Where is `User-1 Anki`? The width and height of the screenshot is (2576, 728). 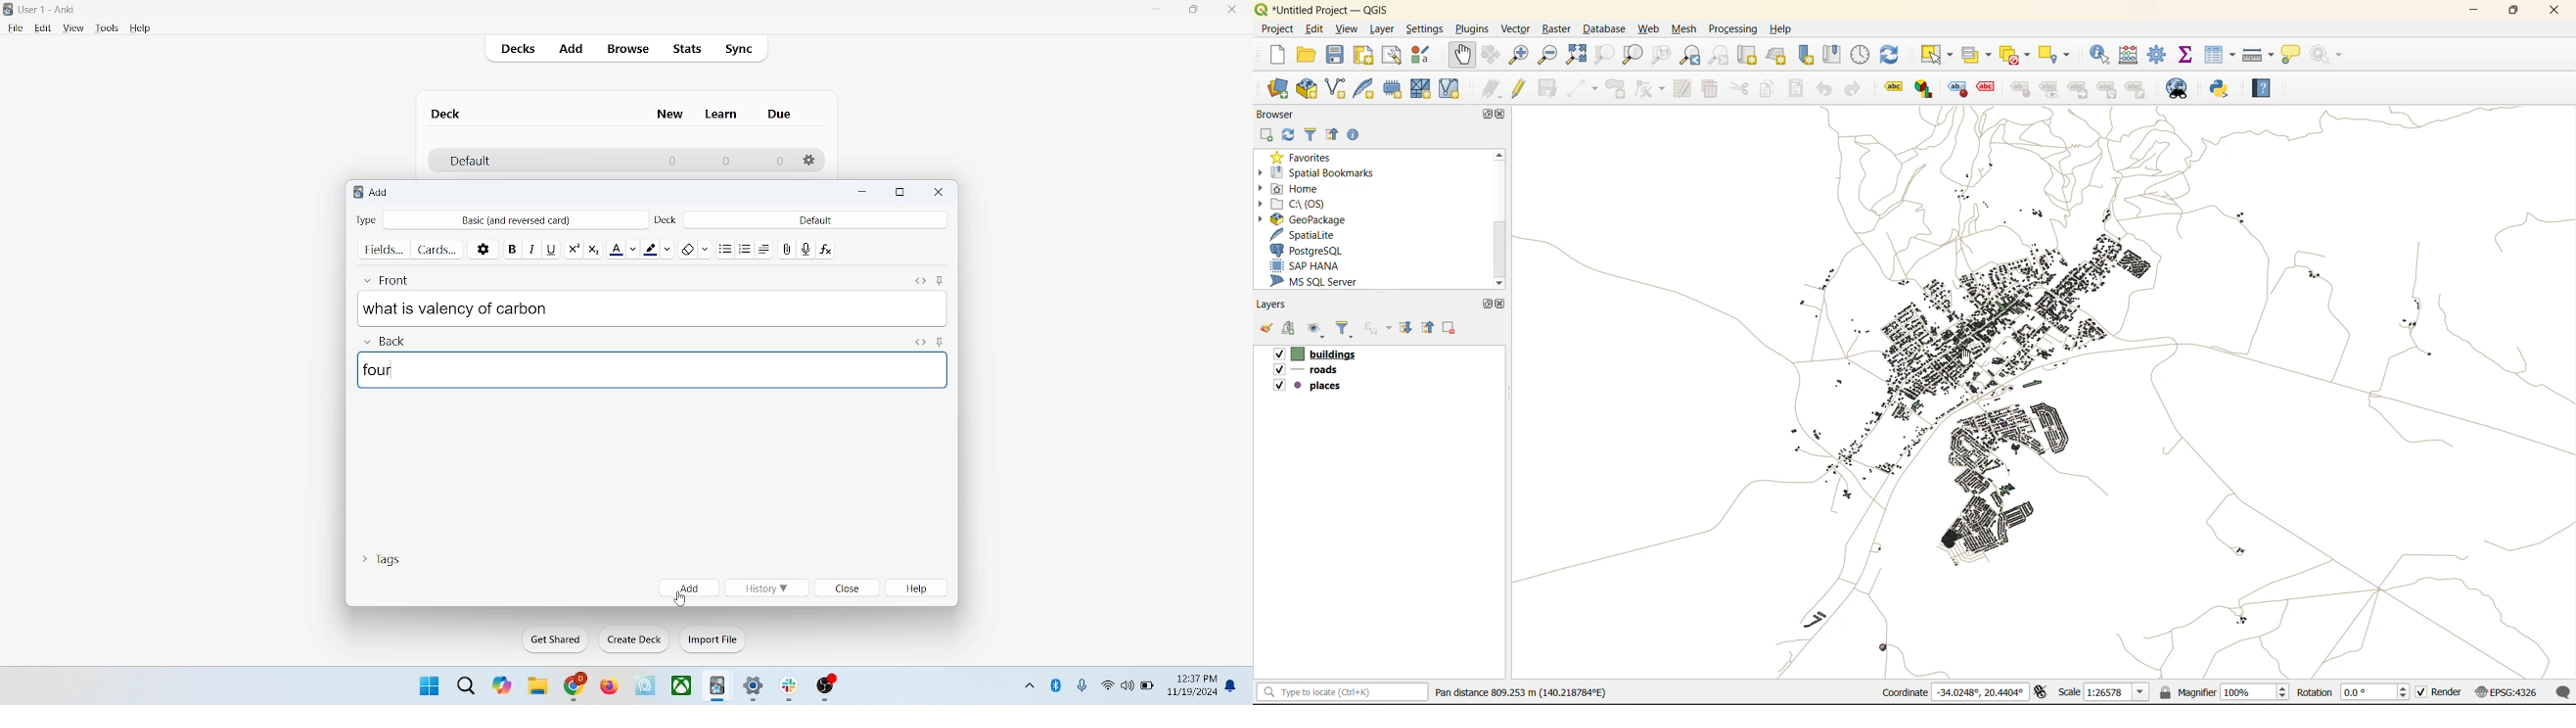 User-1 Anki is located at coordinates (51, 11).